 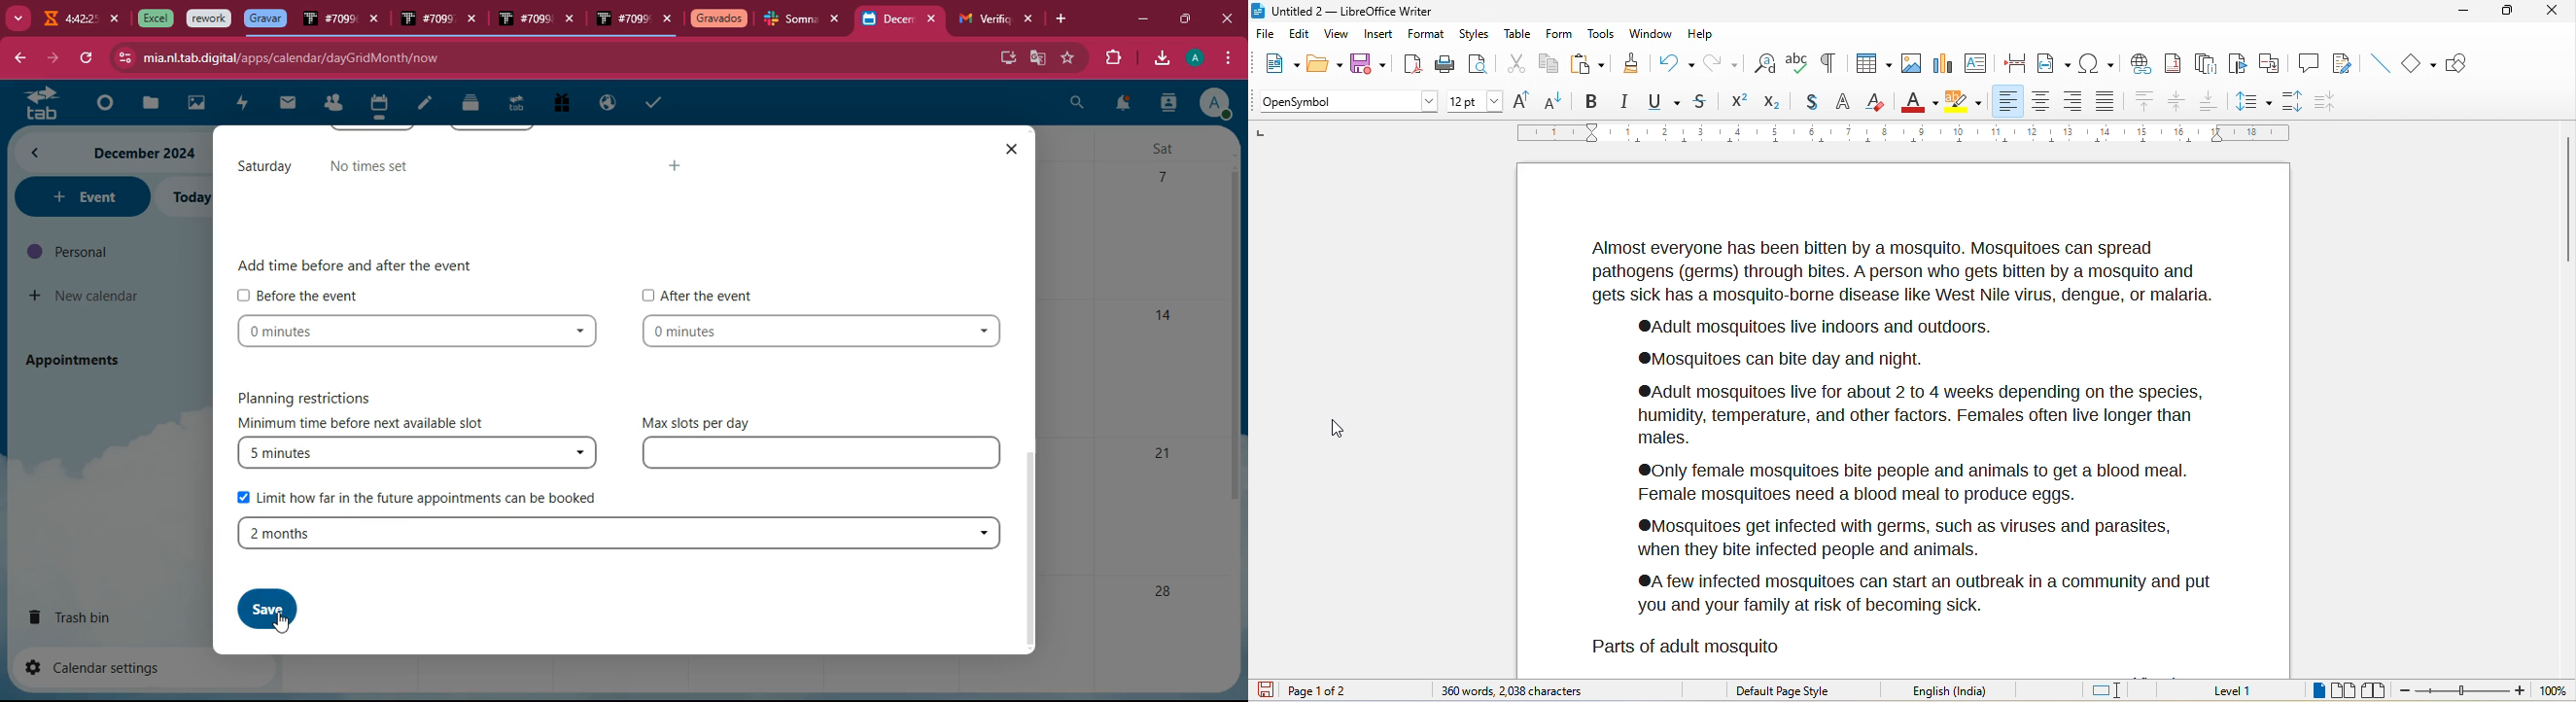 What do you see at coordinates (574, 21) in the screenshot?
I see `close` at bounding box center [574, 21].